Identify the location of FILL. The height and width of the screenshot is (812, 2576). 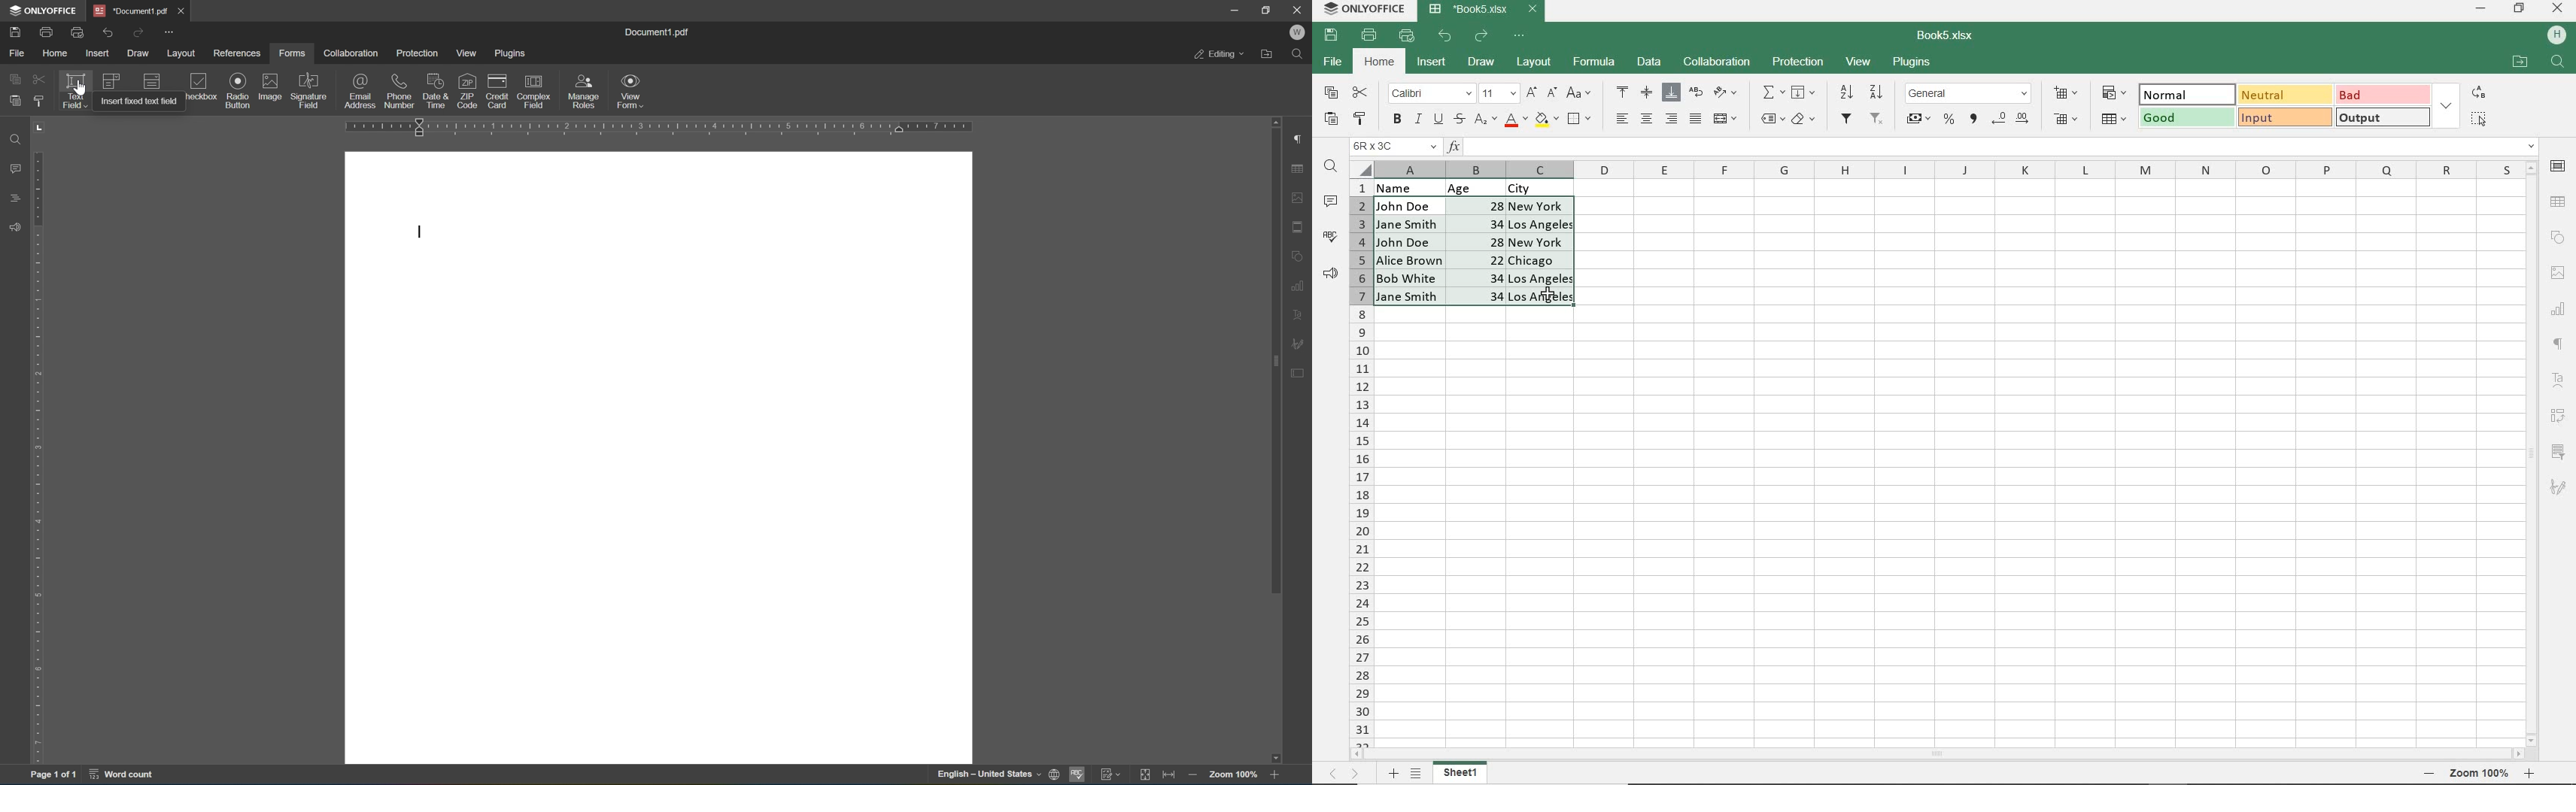
(1807, 93).